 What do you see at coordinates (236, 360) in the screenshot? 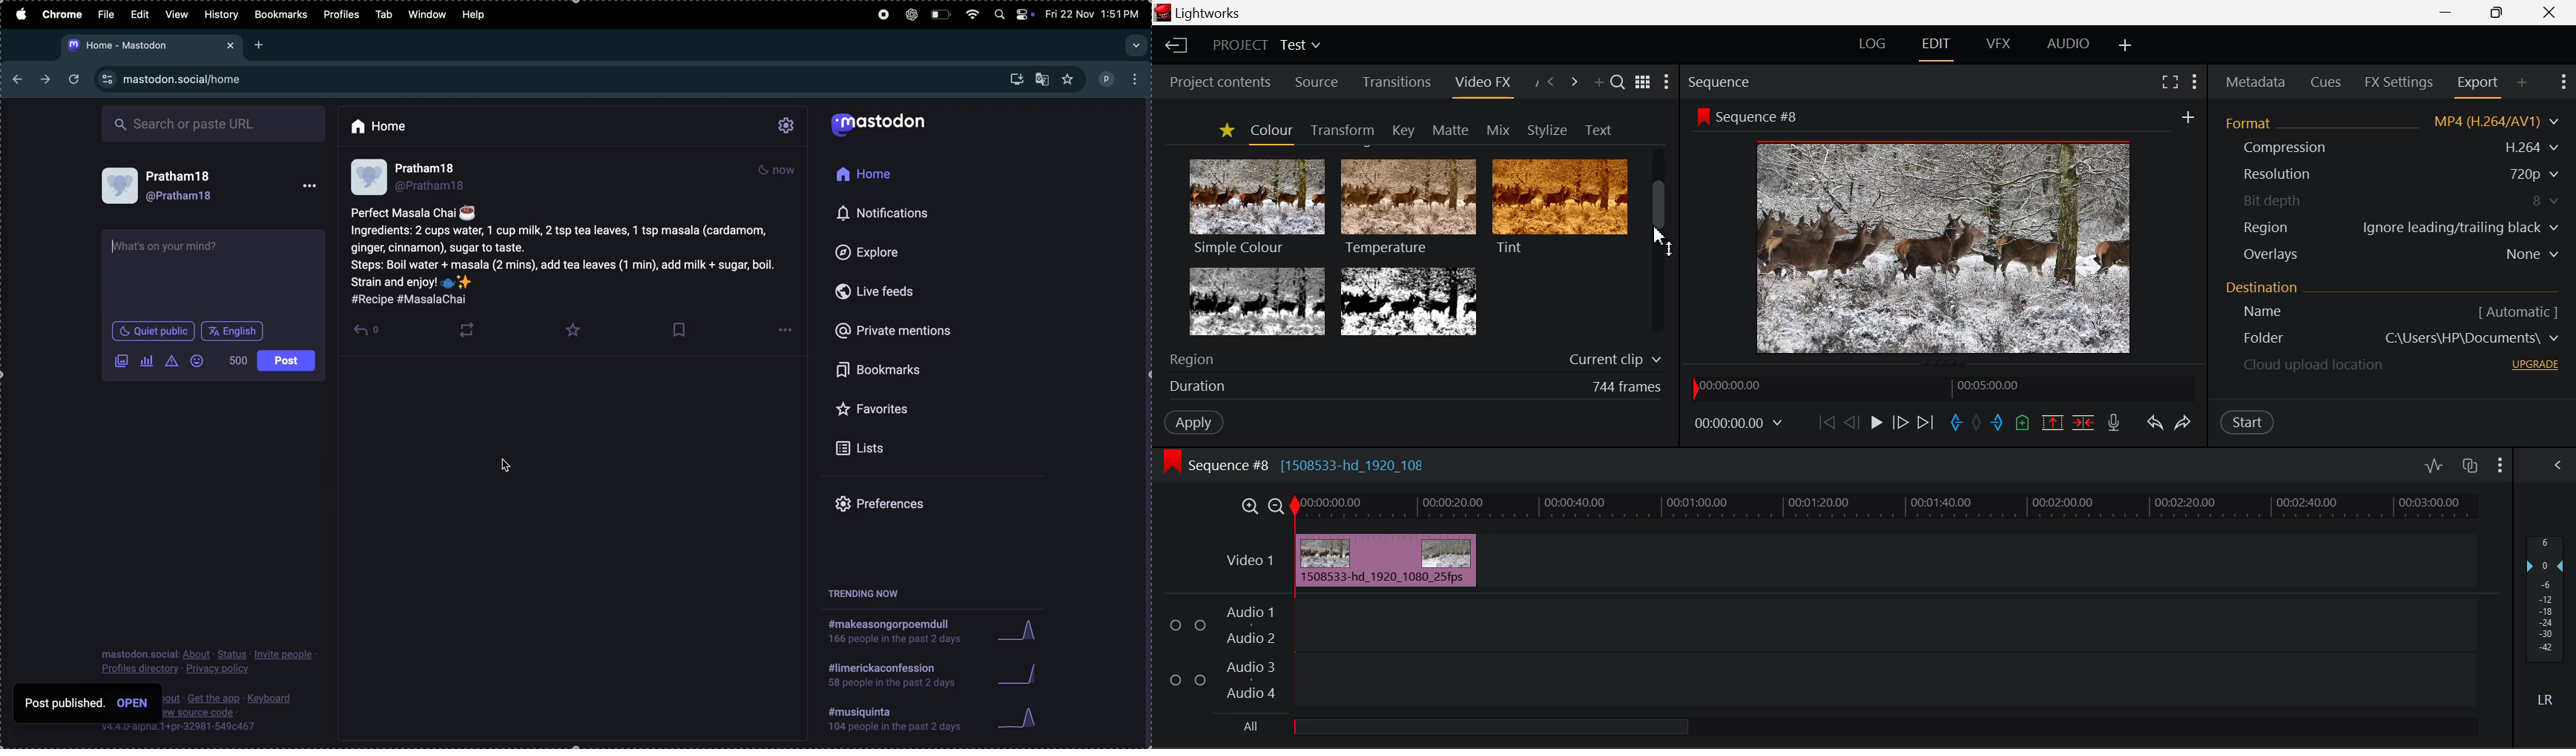
I see `500 words` at bounding box center [236, 360].